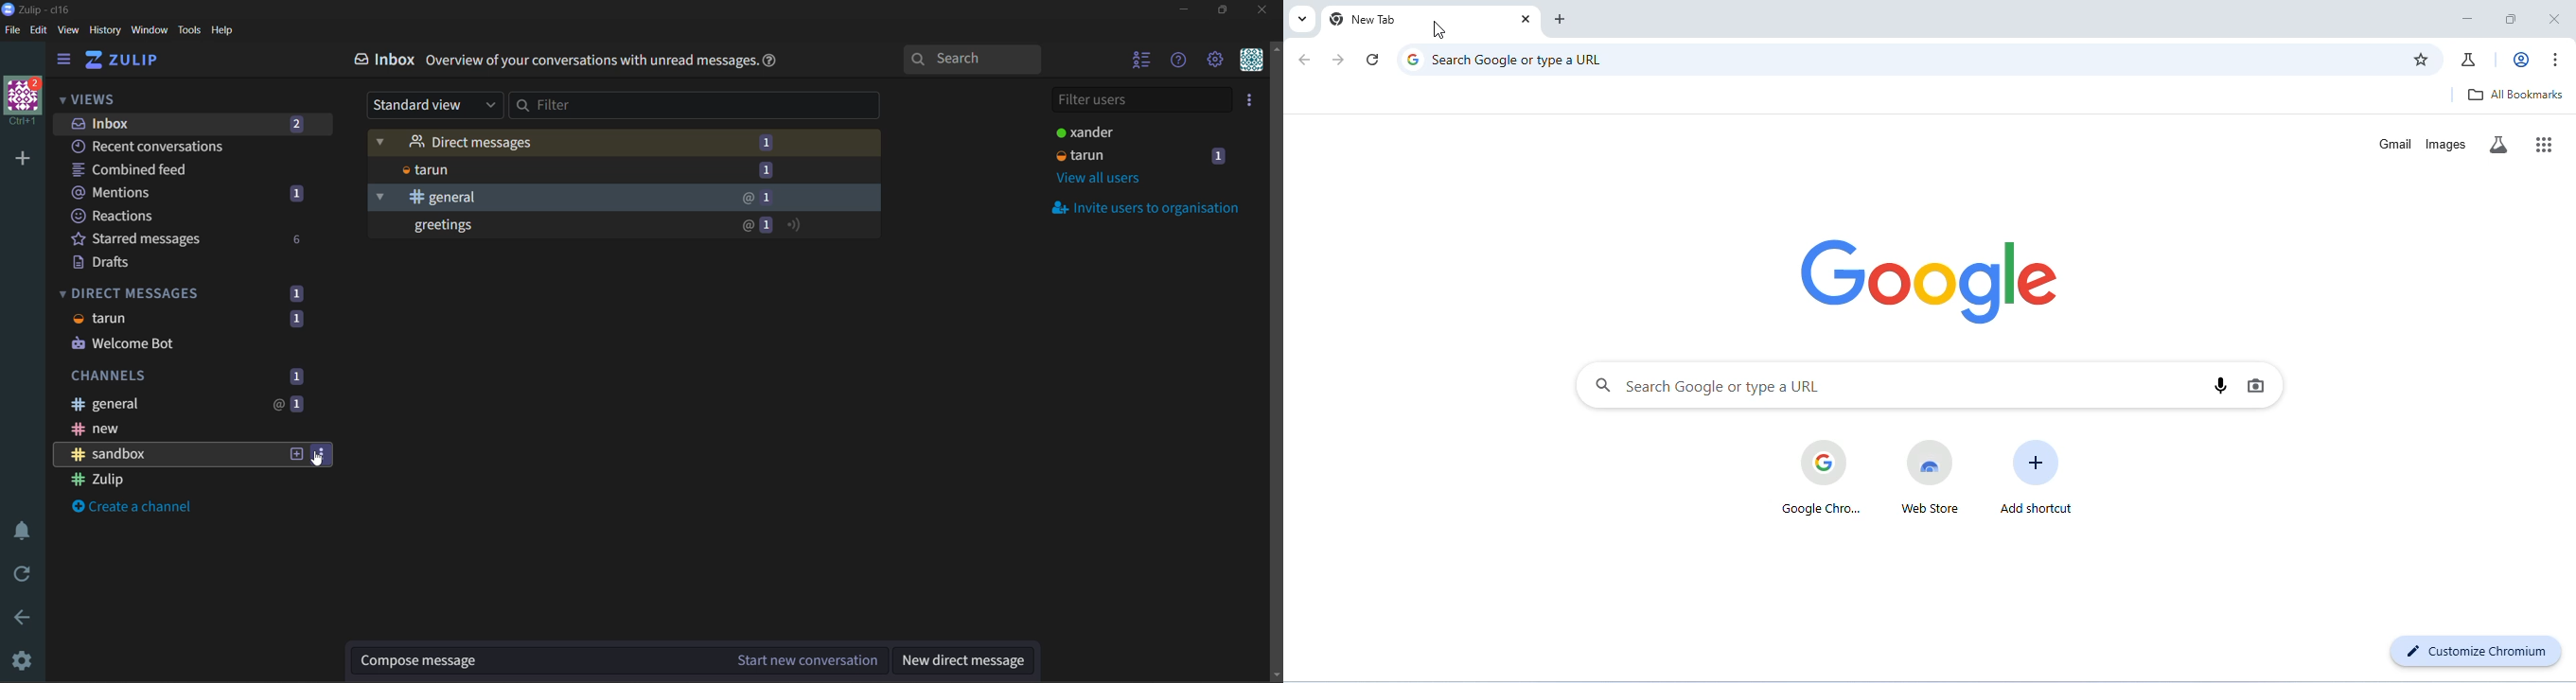  I want to click on inbox, so click(192, 122).